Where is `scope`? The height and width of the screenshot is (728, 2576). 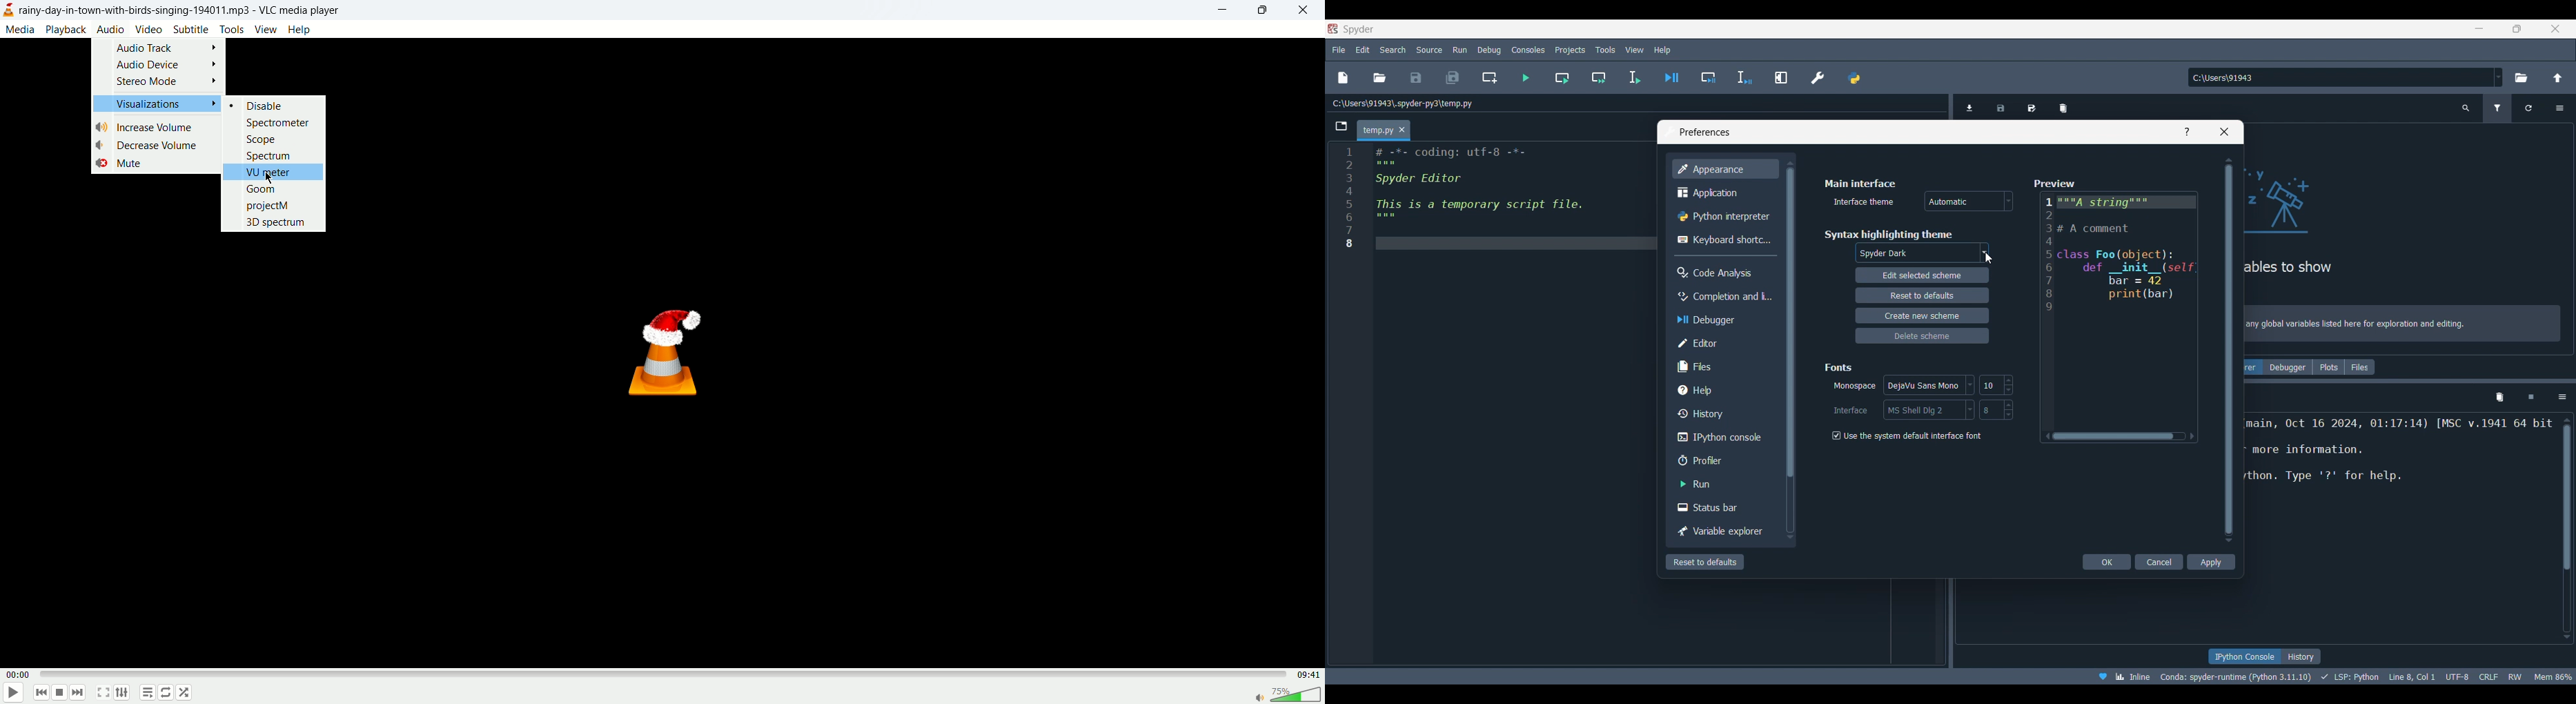 scope is located at coordinates (262, 140).